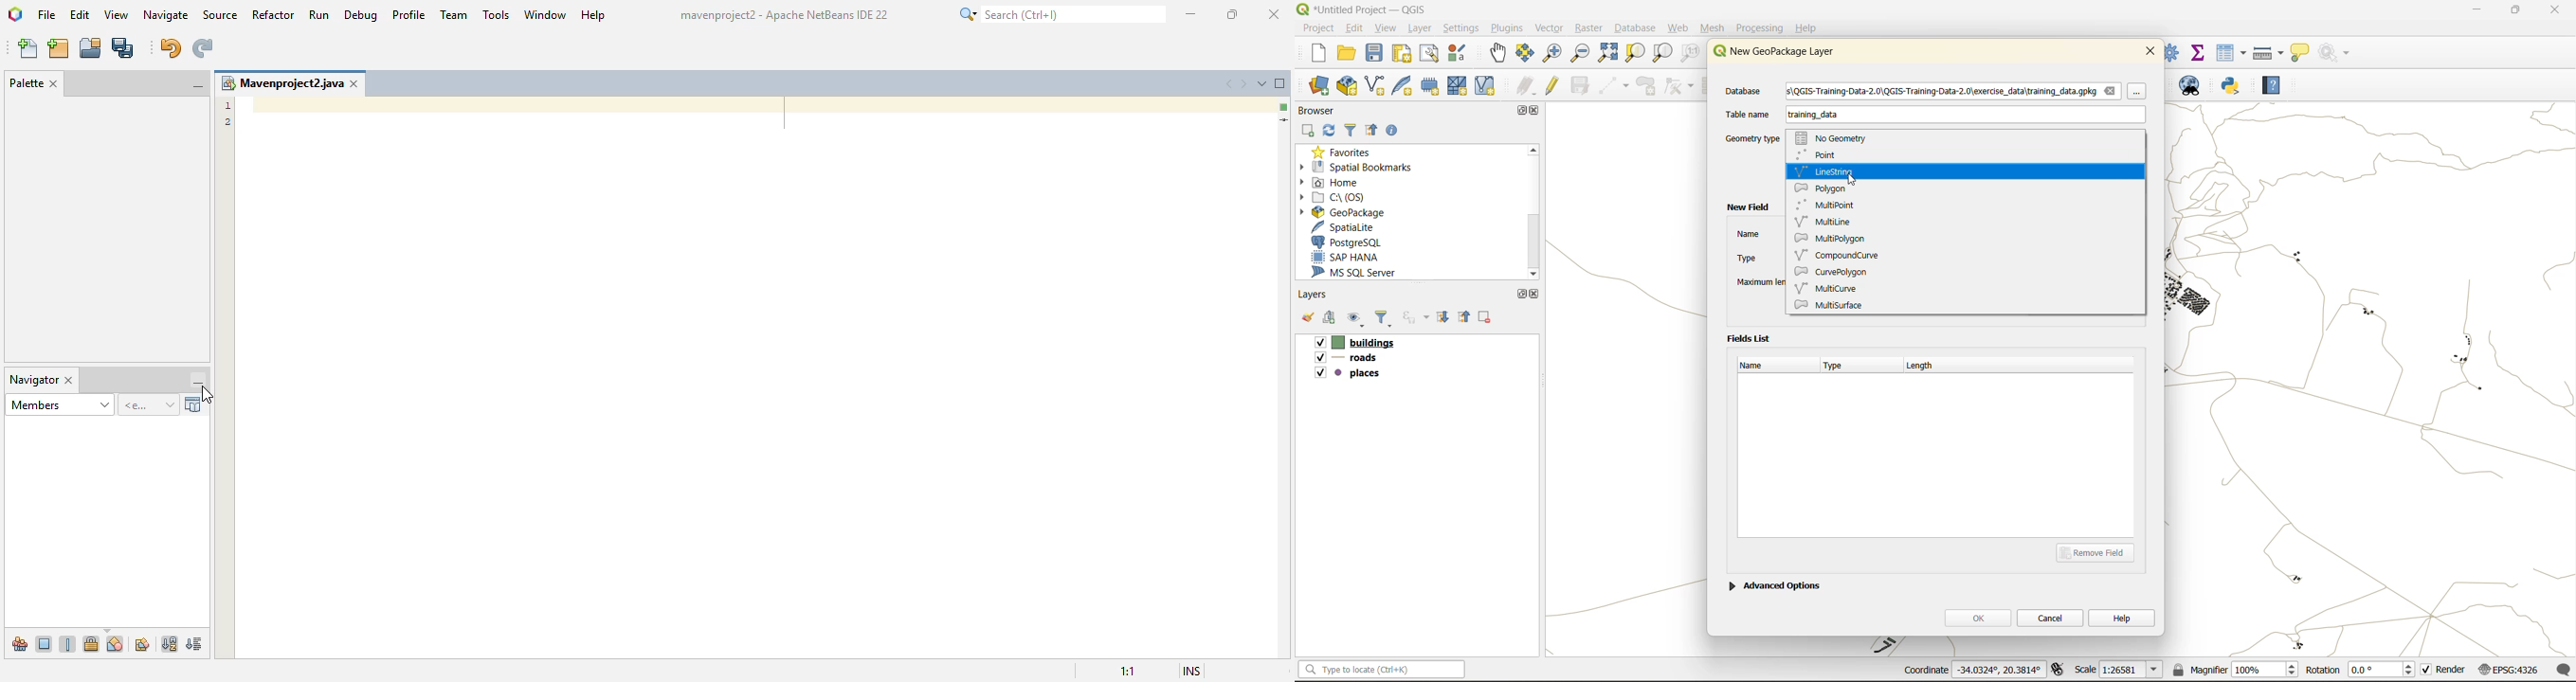  I want to click on help, so click(2271, 87).